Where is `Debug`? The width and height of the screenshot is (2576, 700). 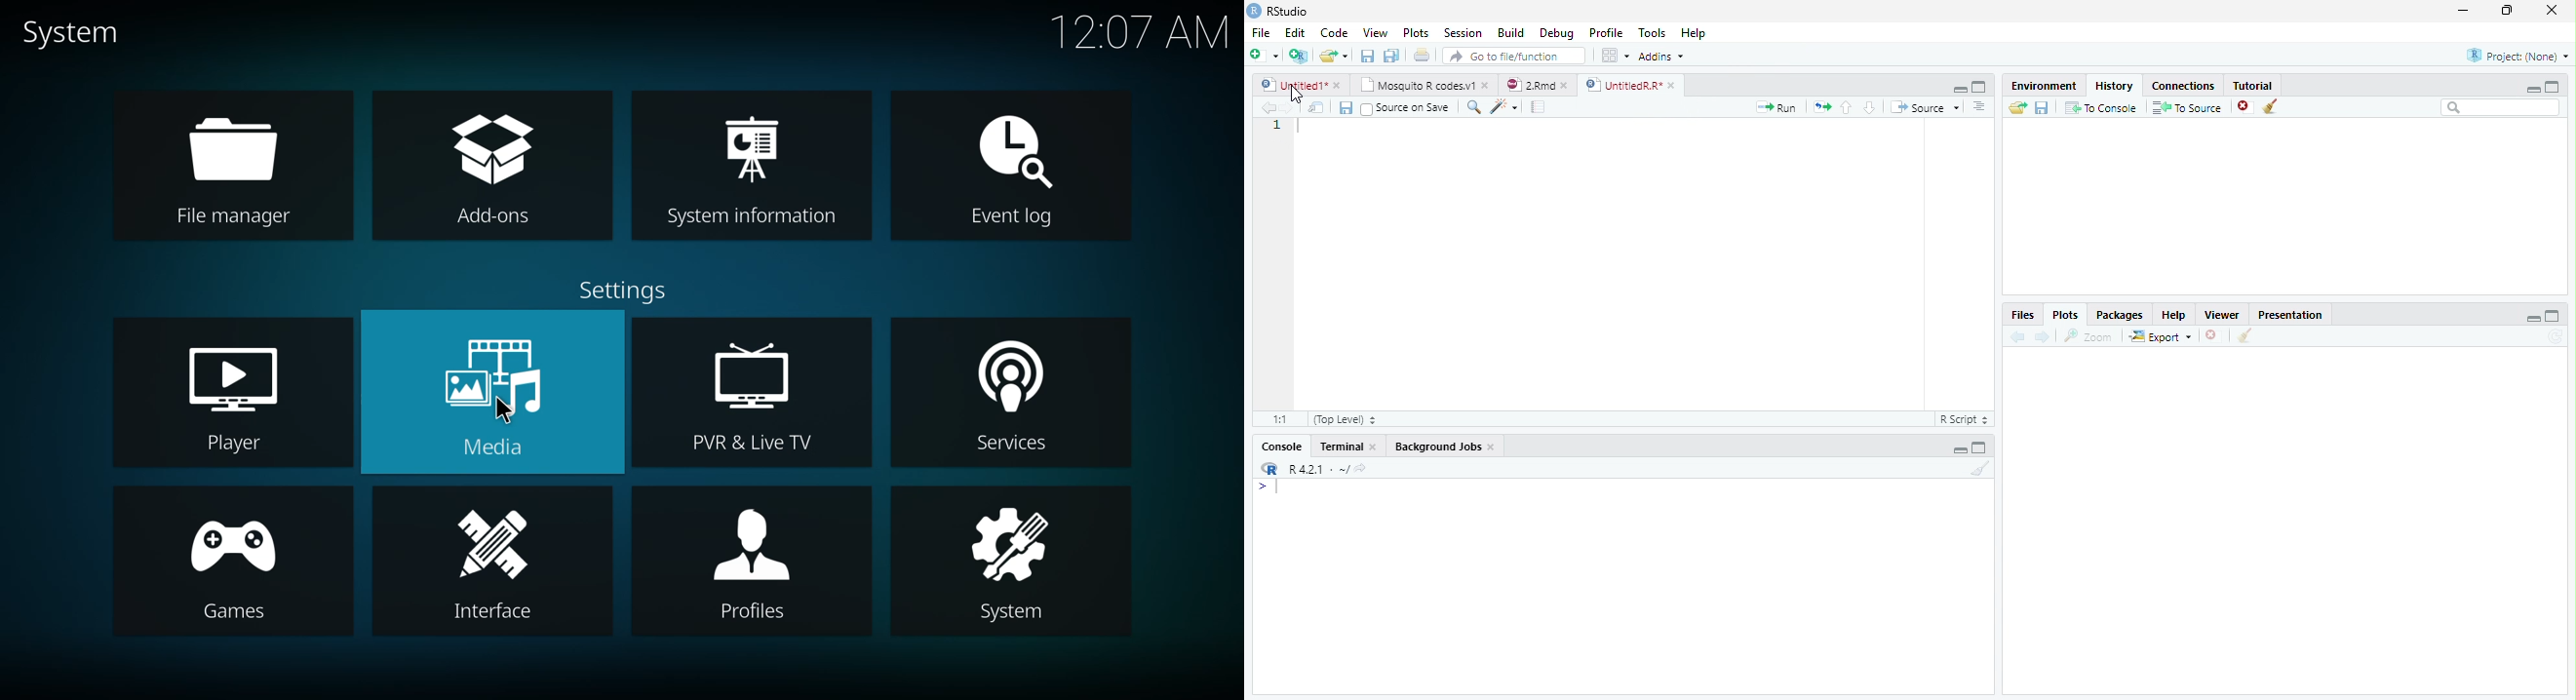
Debug is located at coordinates (1557, 32).